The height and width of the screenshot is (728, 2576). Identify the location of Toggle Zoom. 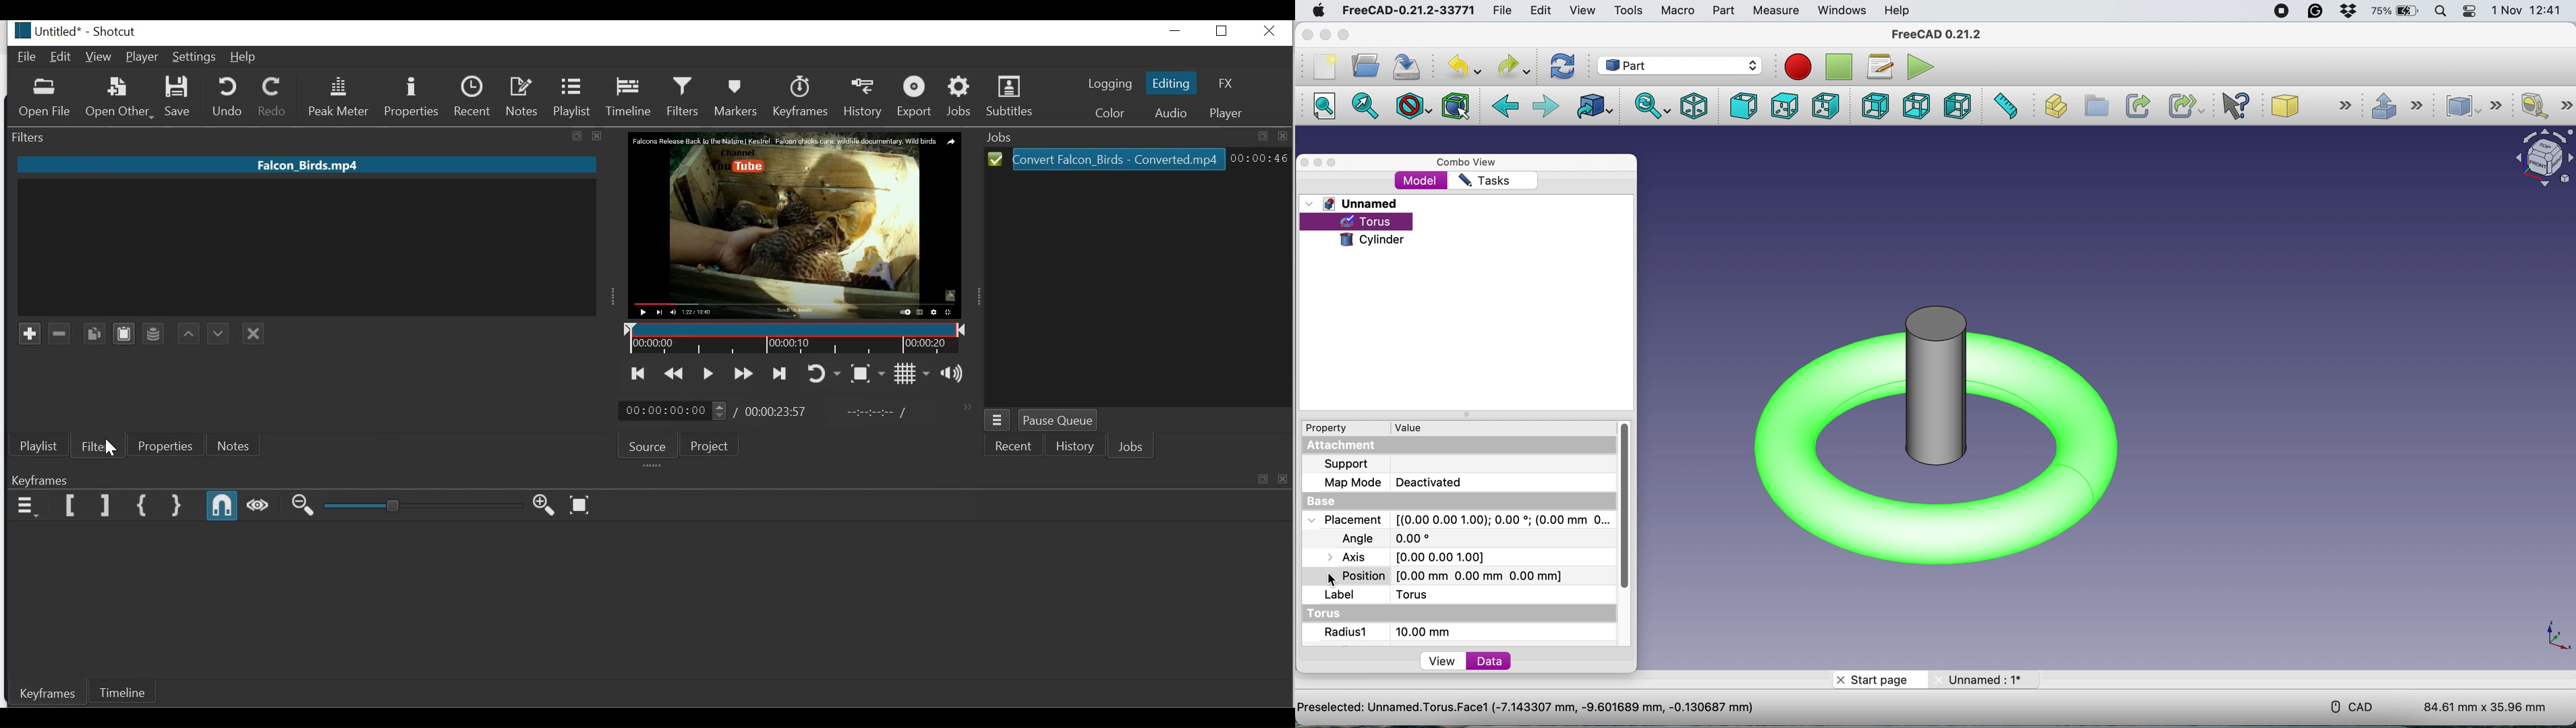
(867, 373).